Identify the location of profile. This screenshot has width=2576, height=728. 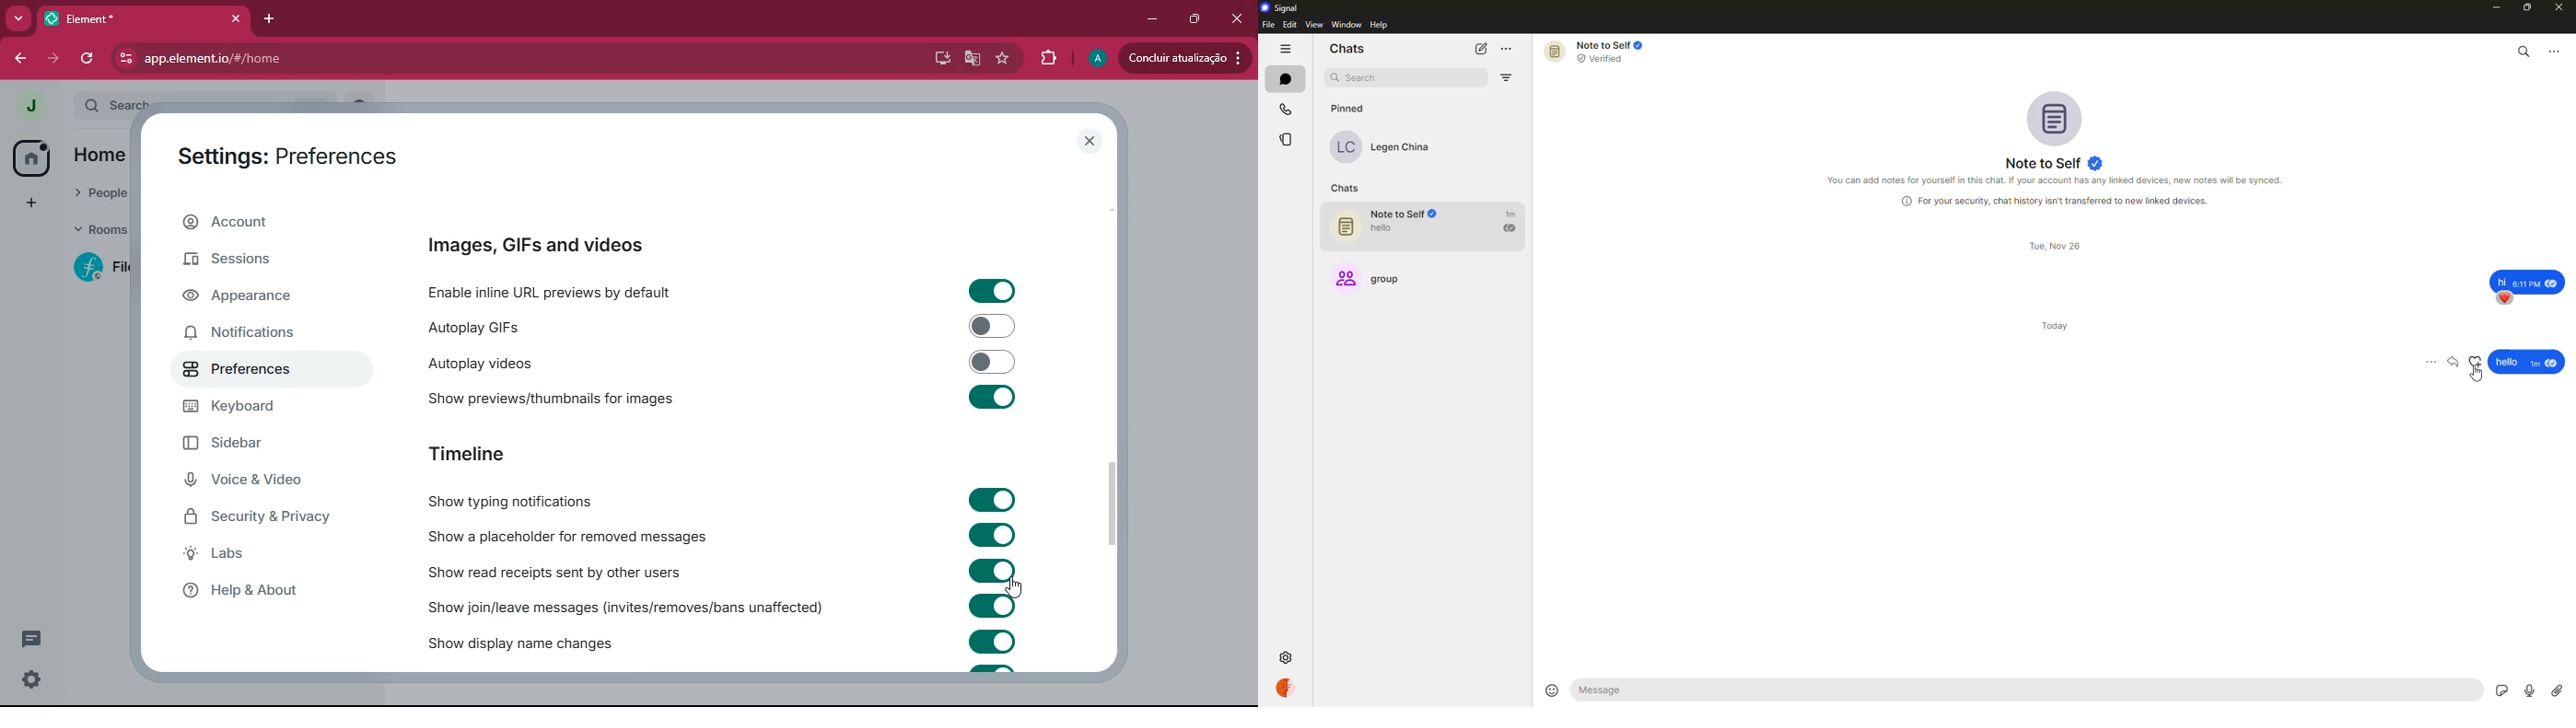
(1096, 59).